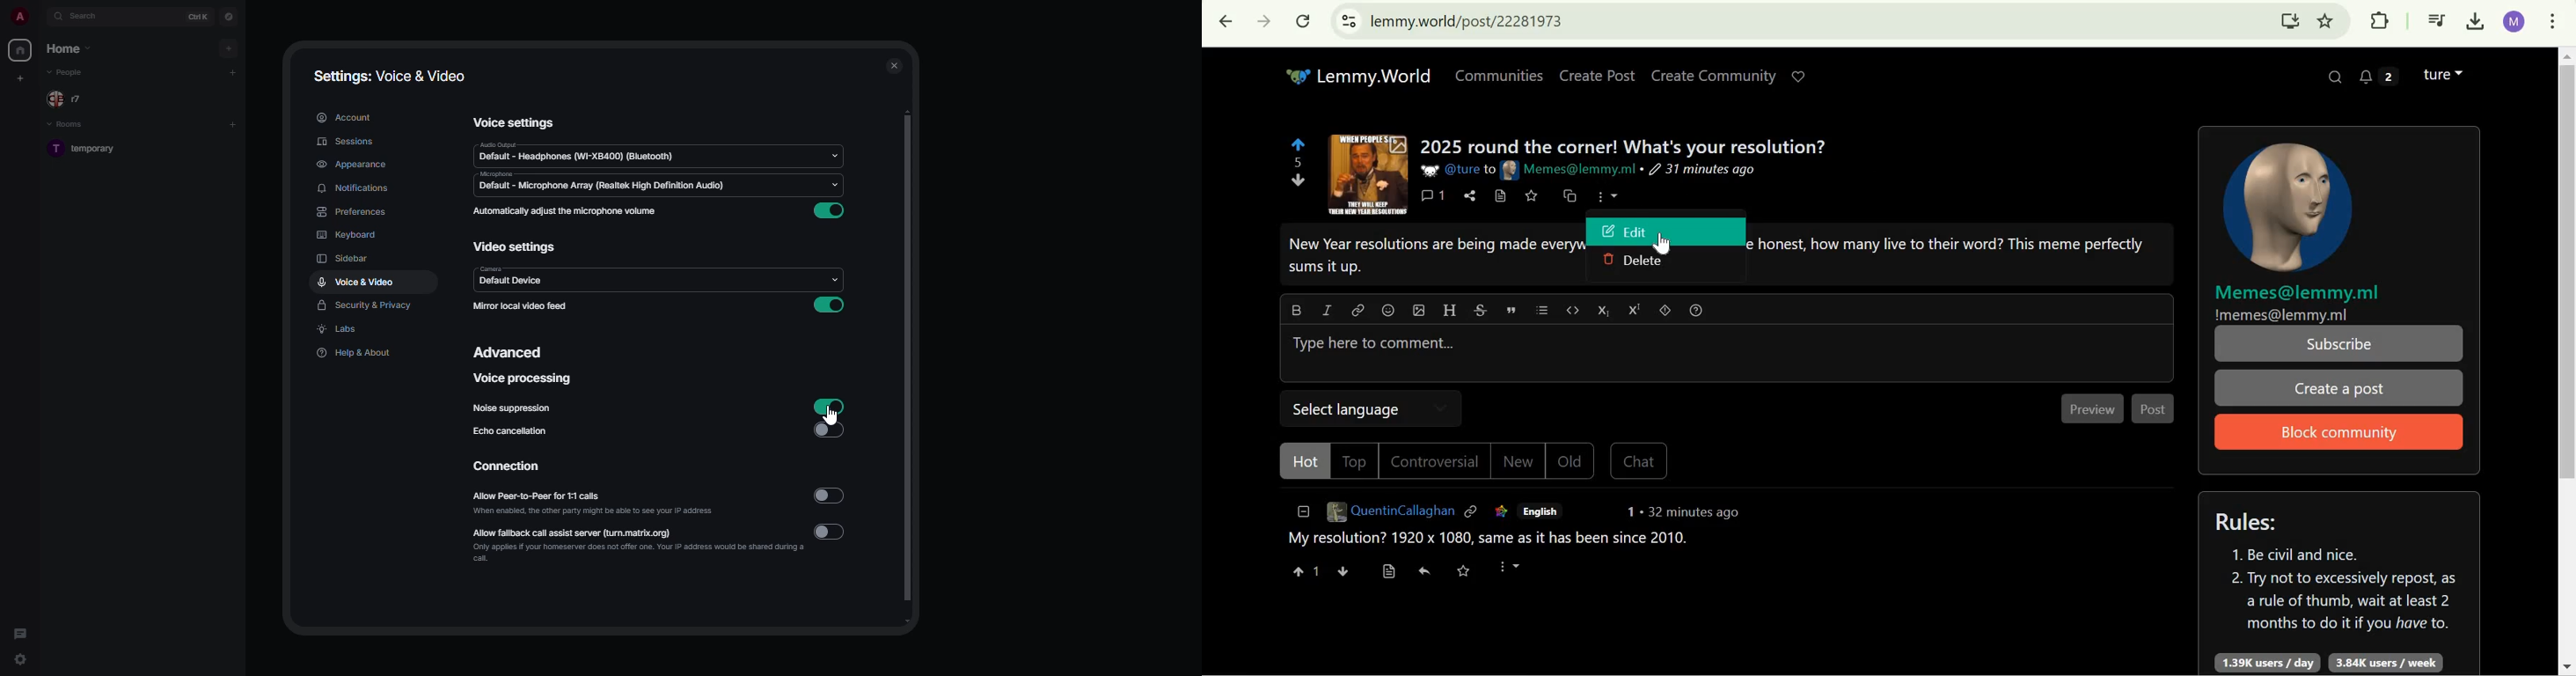 This screenshot has width=2576, height=700. Describe the element at coordinates (2338, 433) in the screenshot. I see `Block Community` at that location.